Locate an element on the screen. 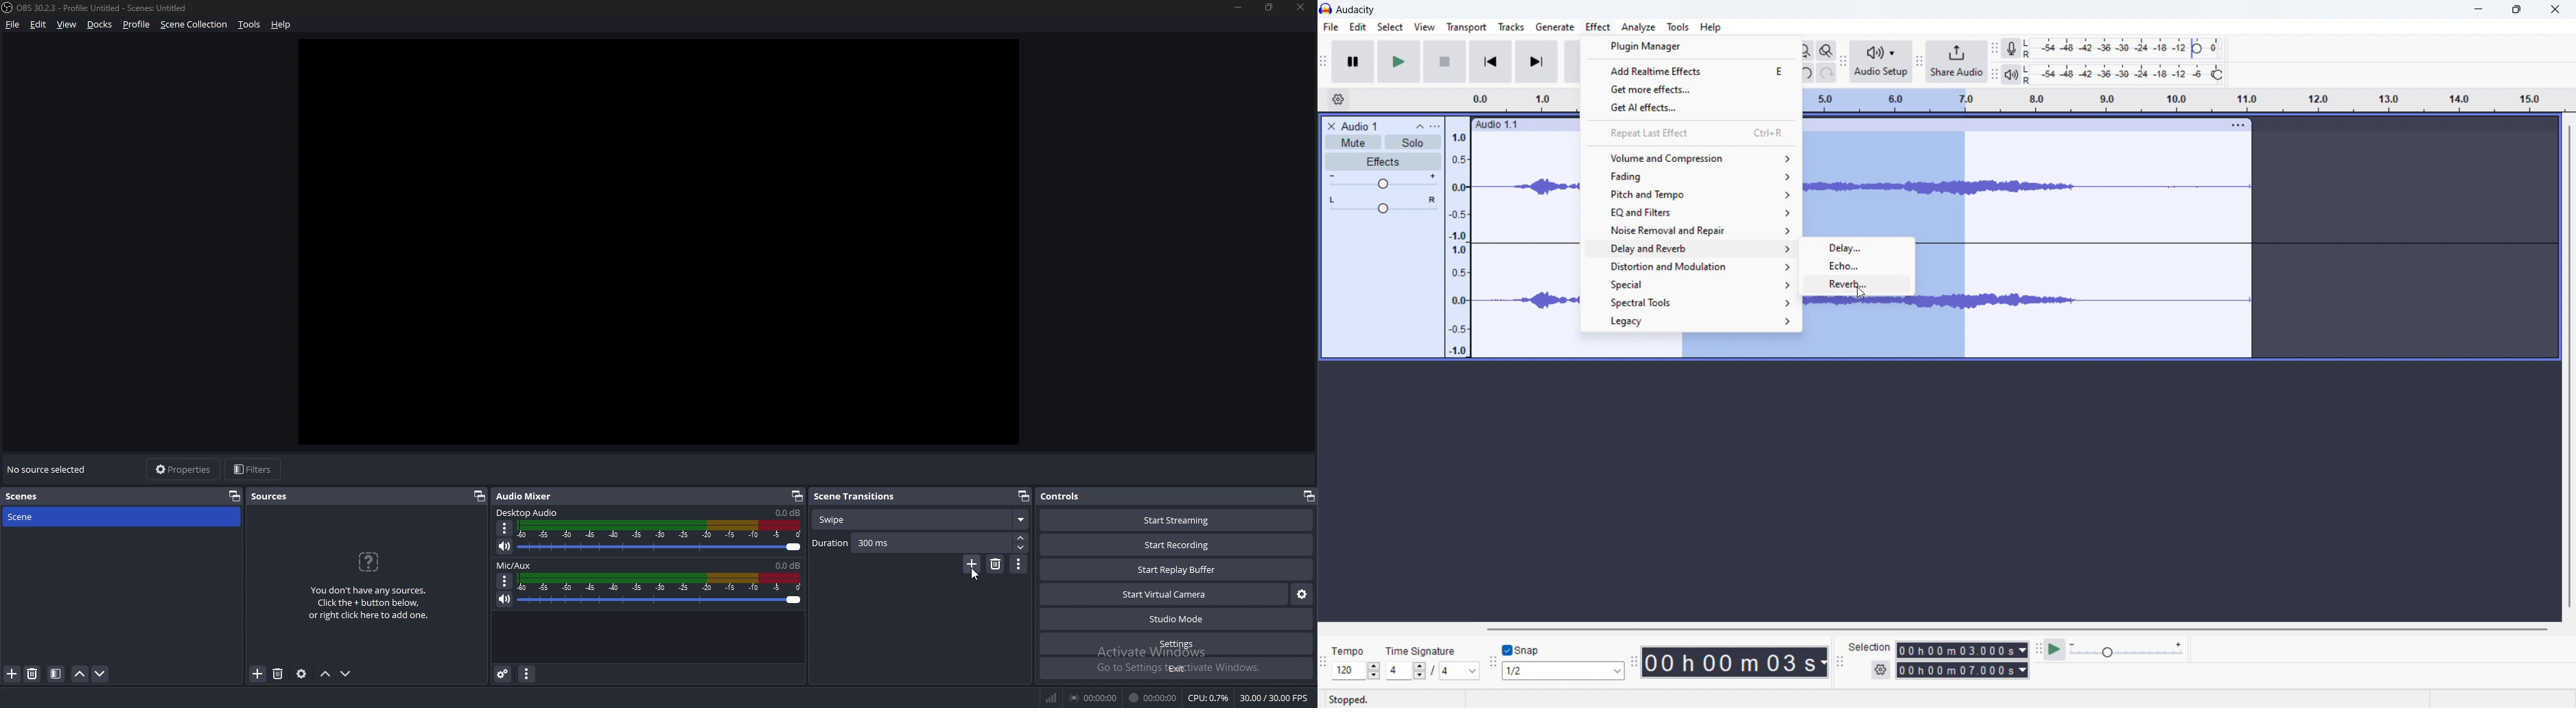 This screenshot has height=728, width=2576. add scene is located at coordinates (12, 674).